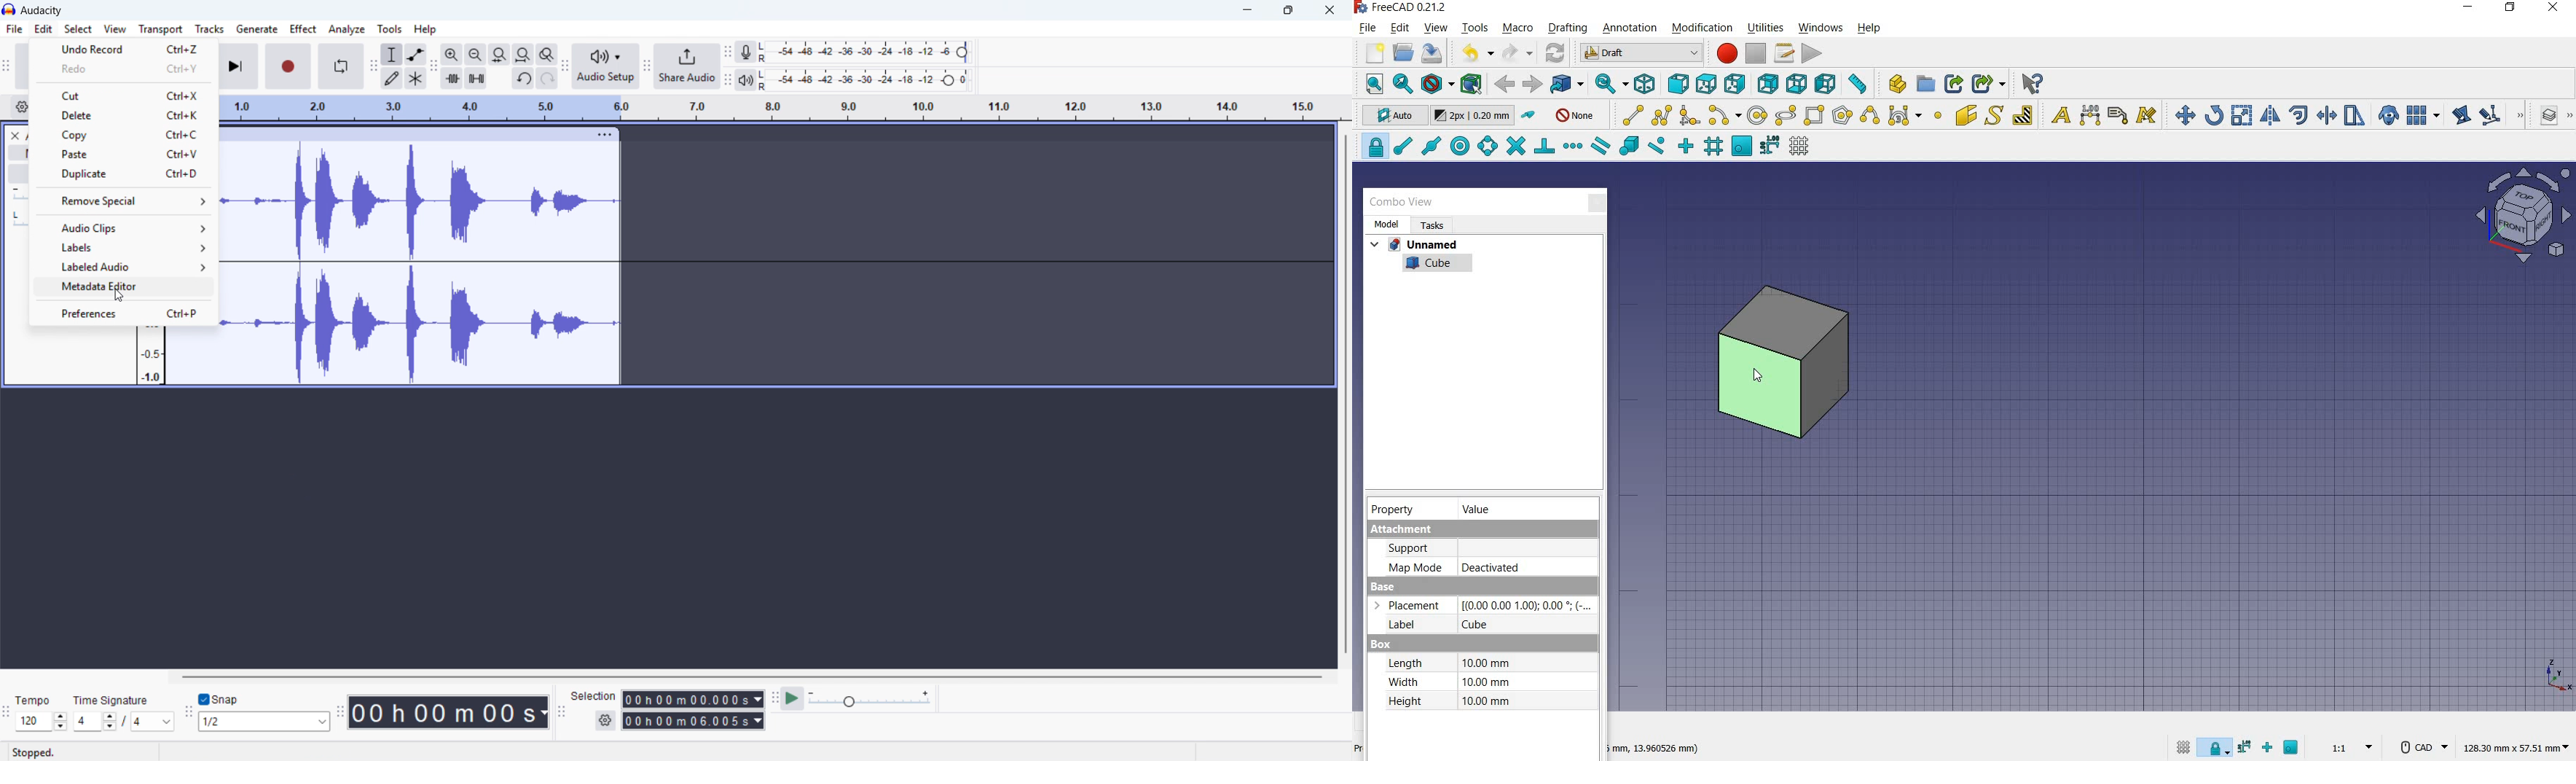  What do you see at coordinates (1417, 548) in the screenshot?
I see `support` at bounding box center [1417, 548].